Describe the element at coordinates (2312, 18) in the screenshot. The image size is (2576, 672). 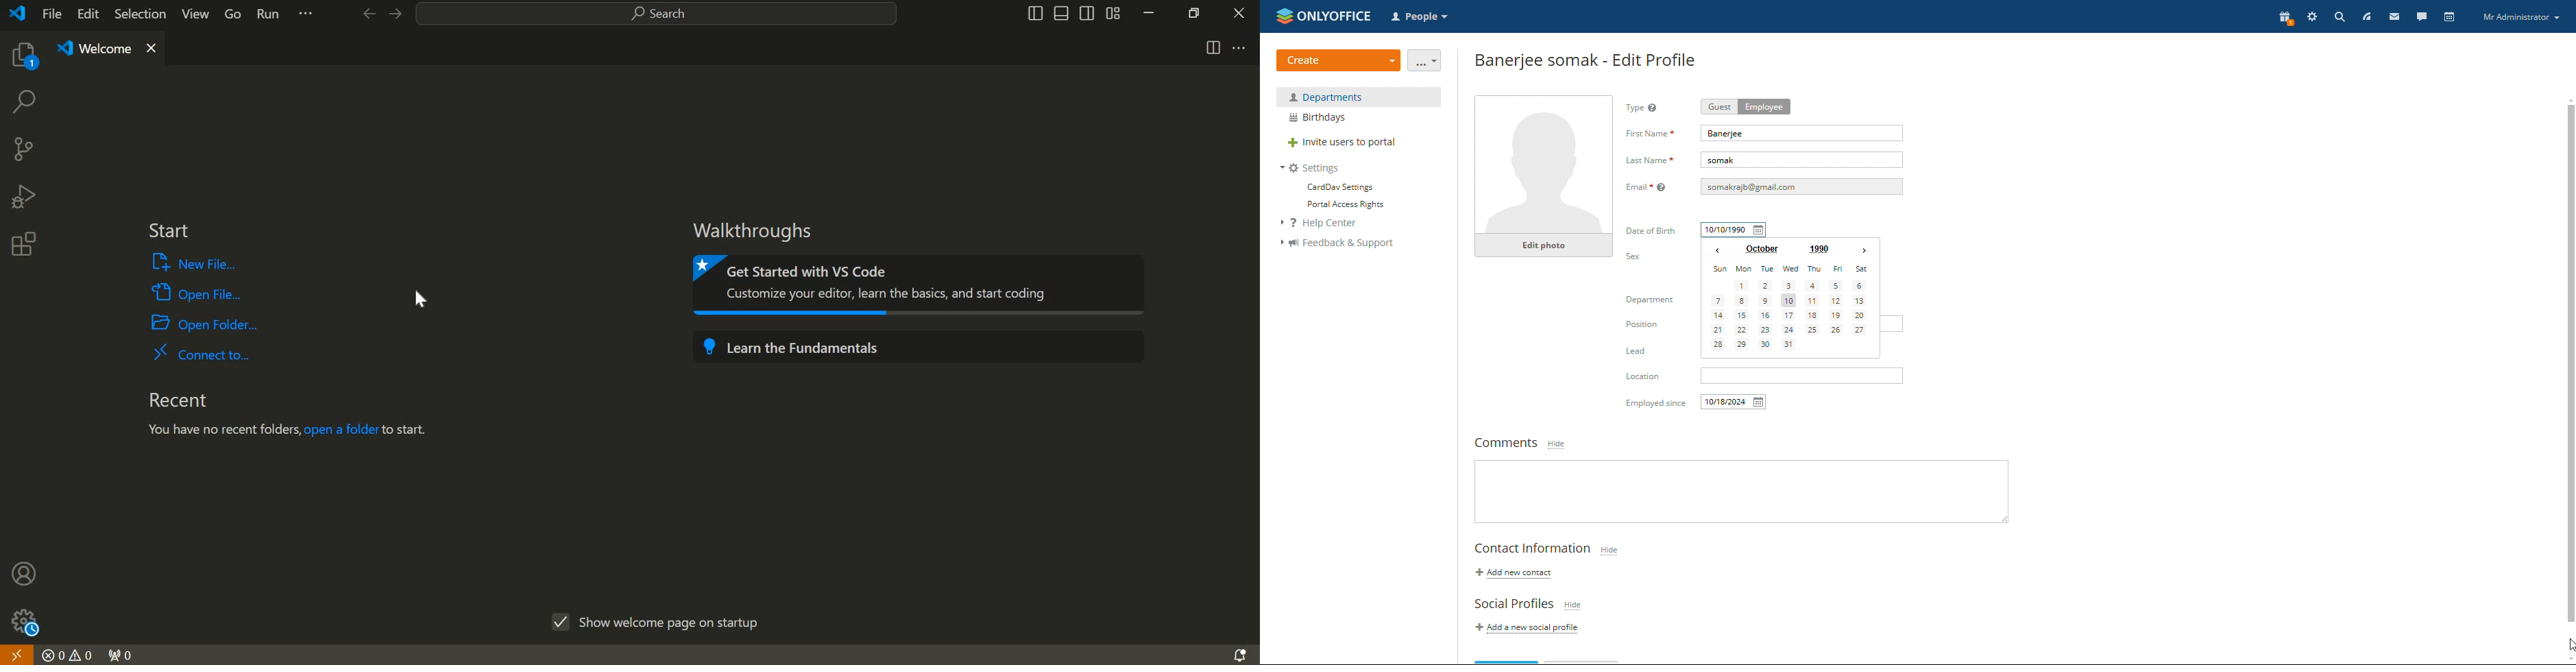
I see `settings` at that location.